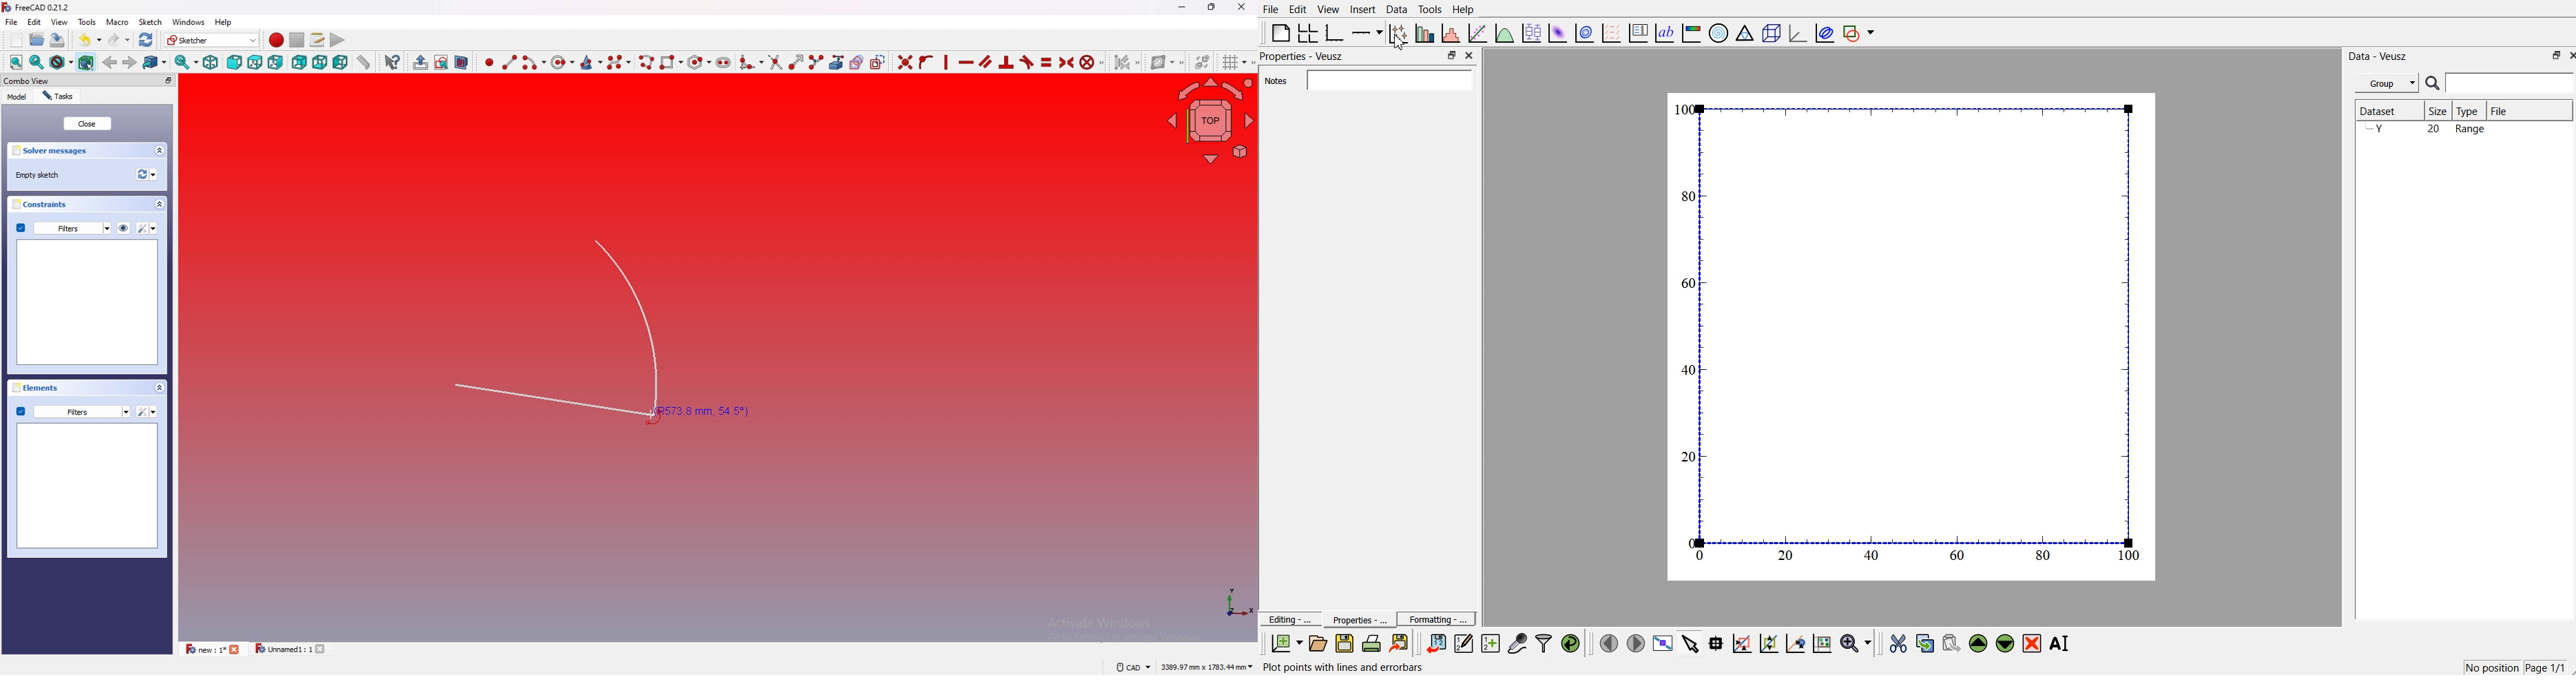 The height and width of the screenshot is (700, 2576). What do you see at coordinates (1857, 642) in the screenshot?
I see `Zoom function menu` at bounding box center [1857, 642].